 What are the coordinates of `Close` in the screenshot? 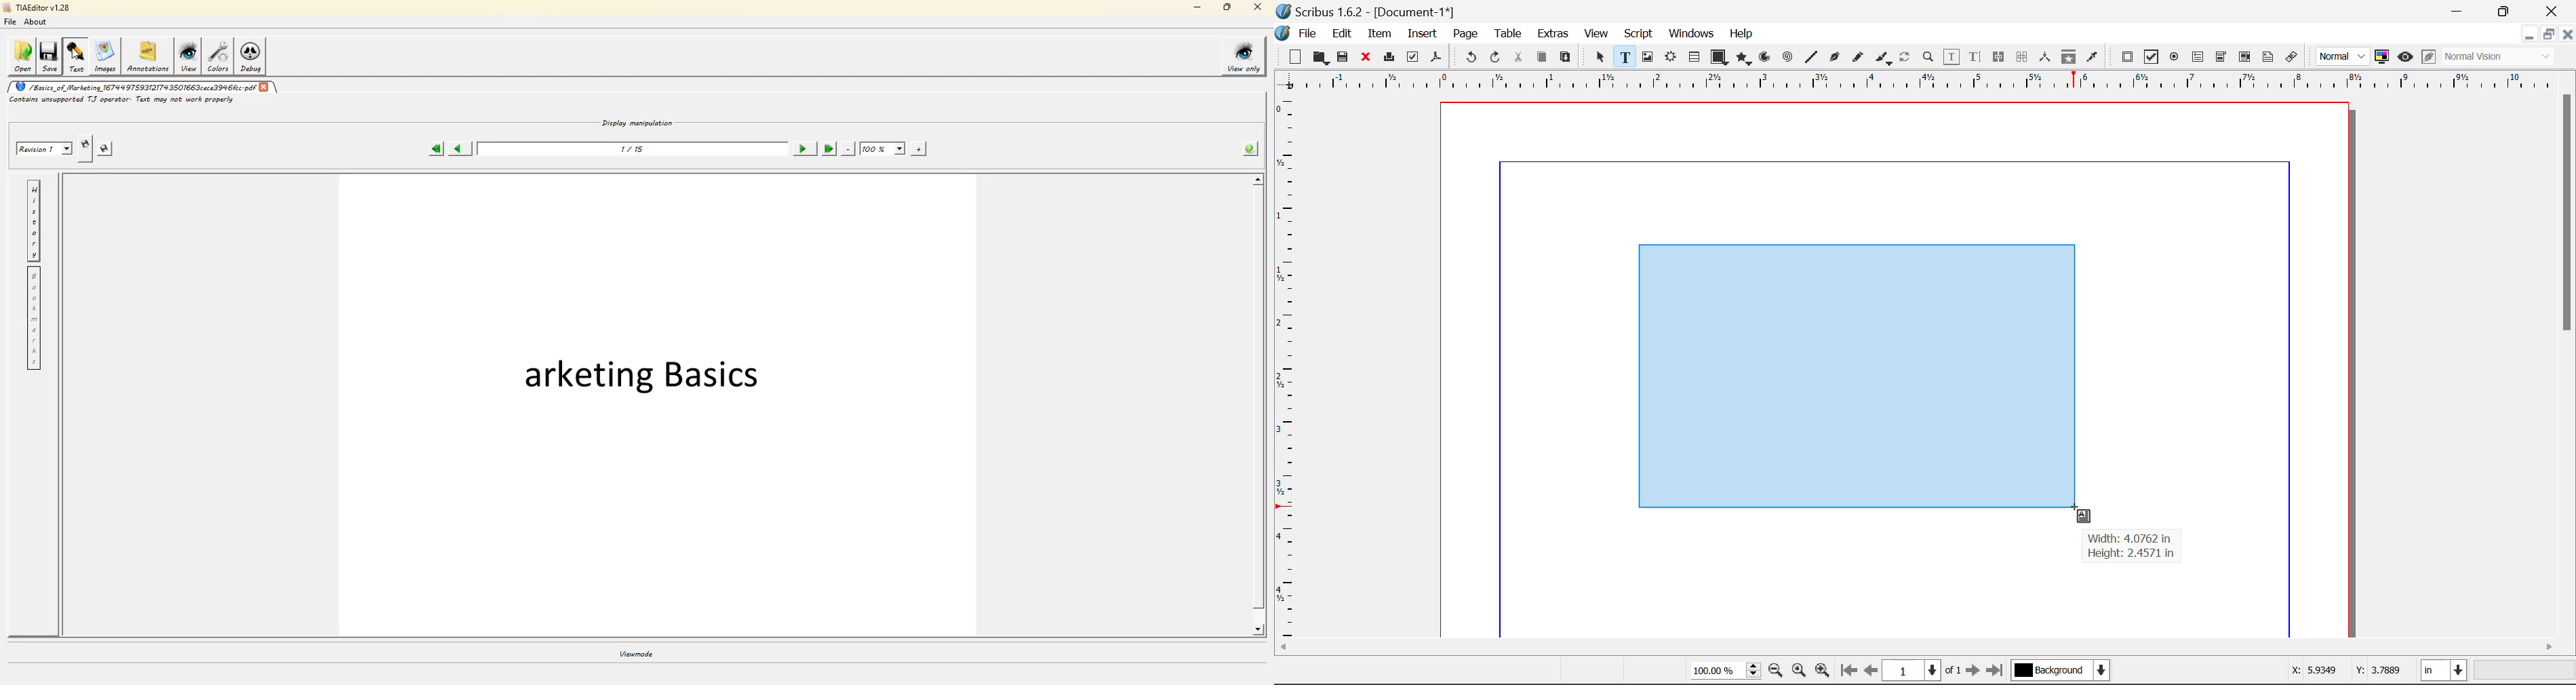 It's located at (2553, 11).